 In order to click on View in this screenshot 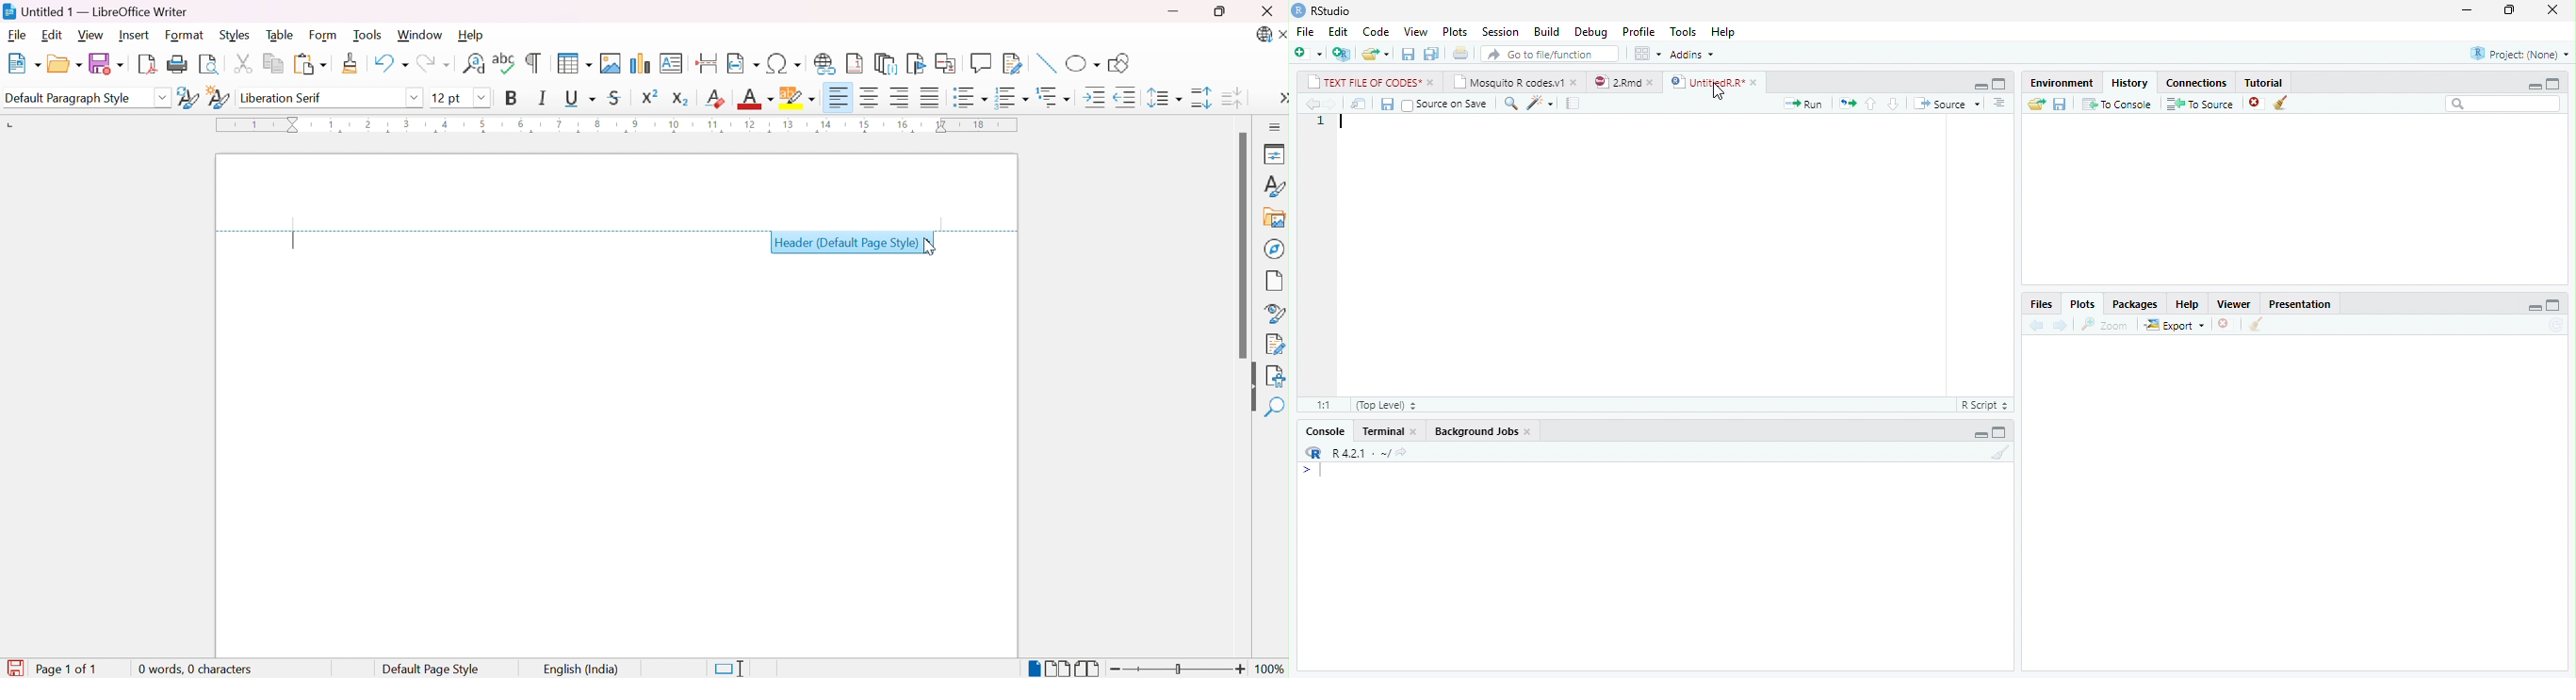, I will do `click(1416, 31)`.